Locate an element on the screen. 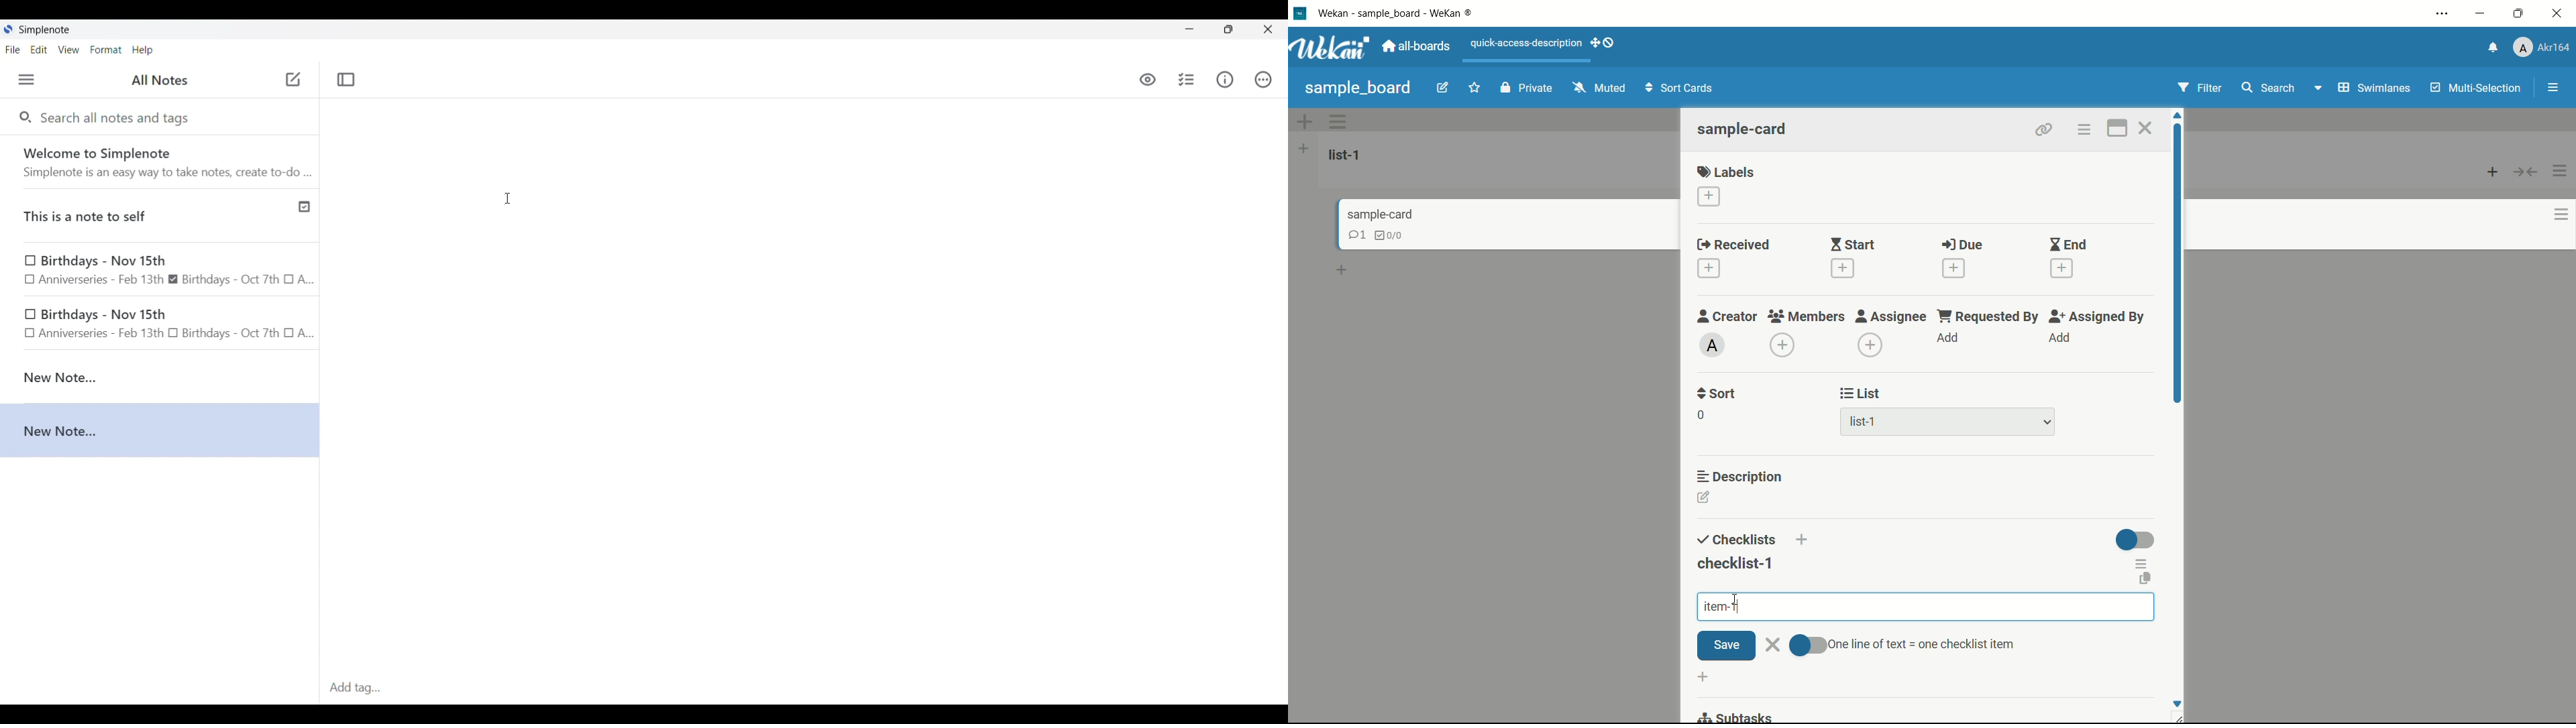 The height and width of the screenshot is (728, 2576). add assignee is located at coordinates (1871, 346).